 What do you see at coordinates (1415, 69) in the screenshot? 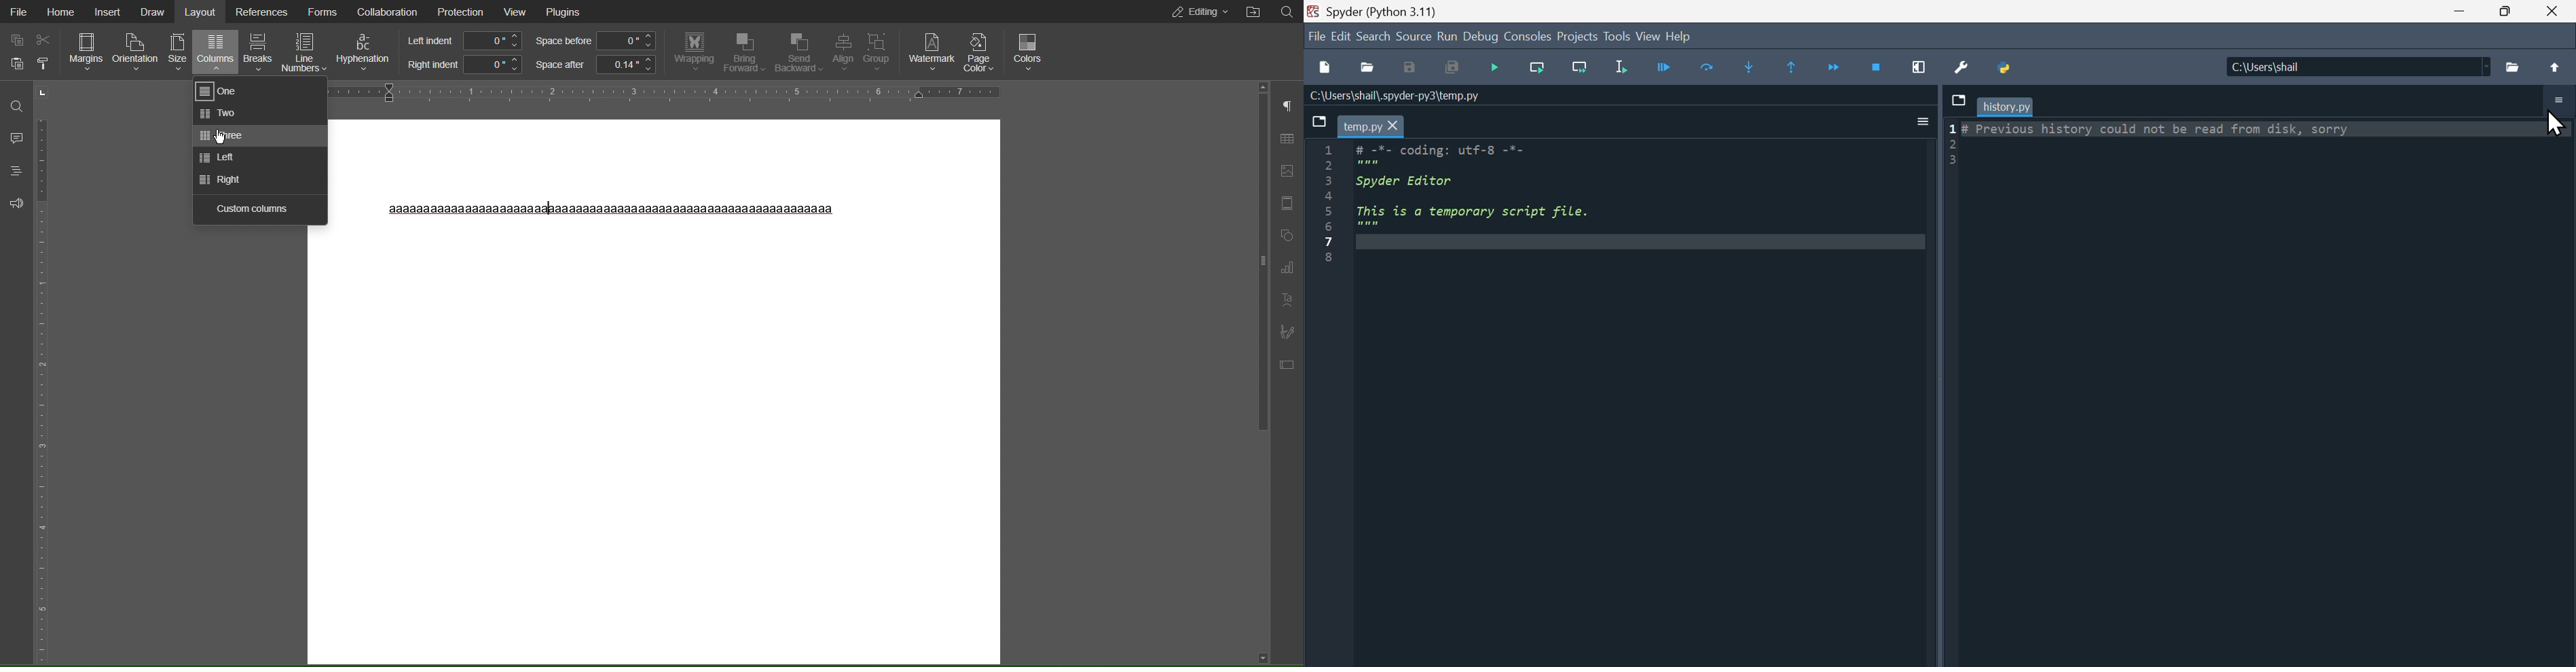
I see `Save as` at bounding box center [1415, 69].